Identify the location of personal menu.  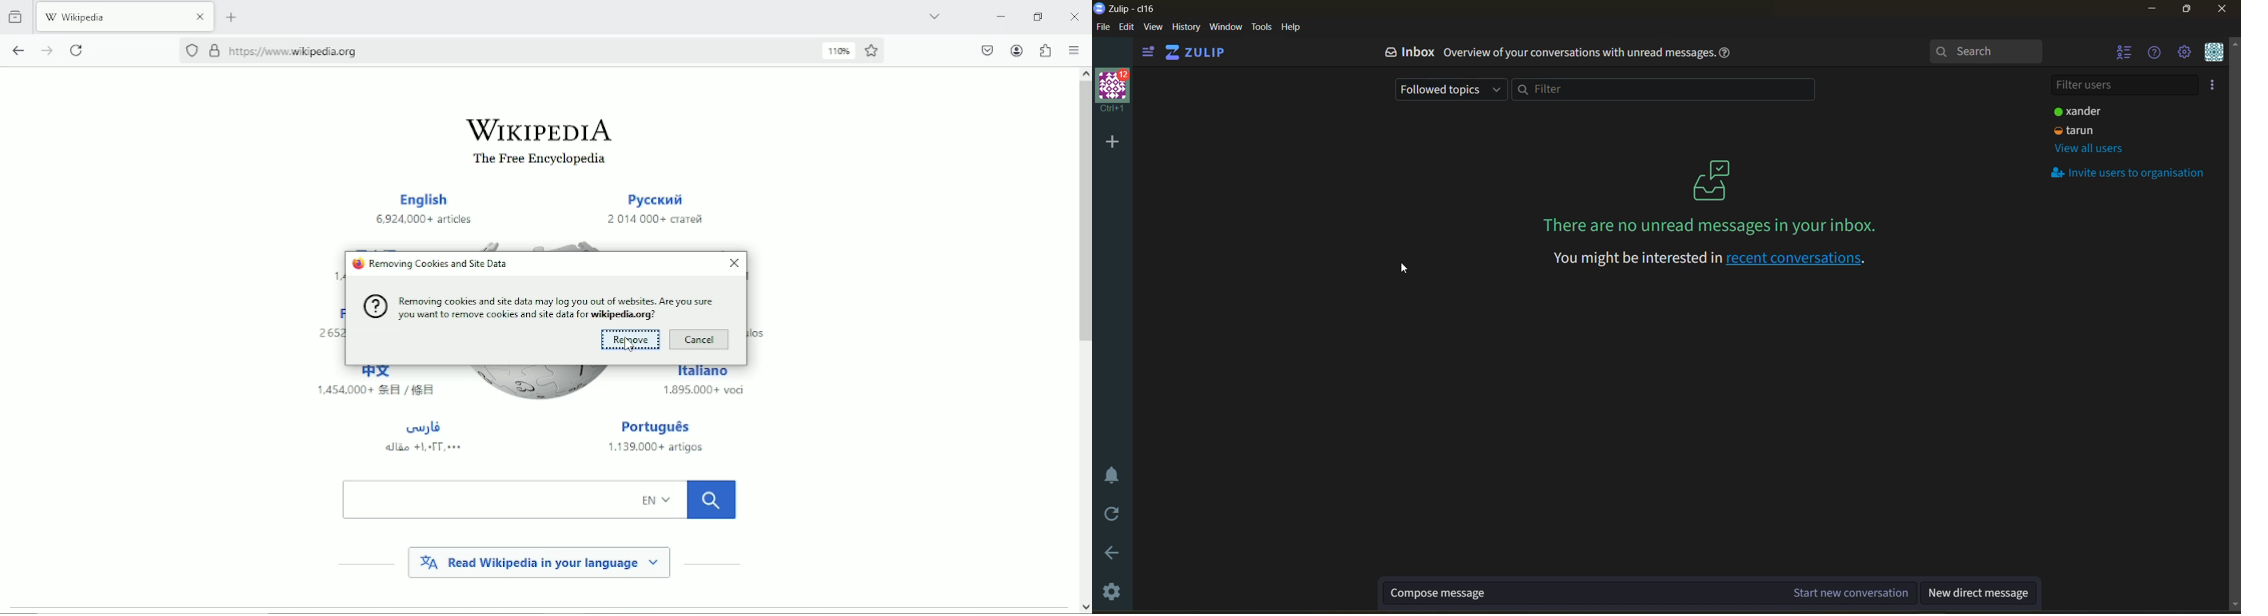
(2218, 53).